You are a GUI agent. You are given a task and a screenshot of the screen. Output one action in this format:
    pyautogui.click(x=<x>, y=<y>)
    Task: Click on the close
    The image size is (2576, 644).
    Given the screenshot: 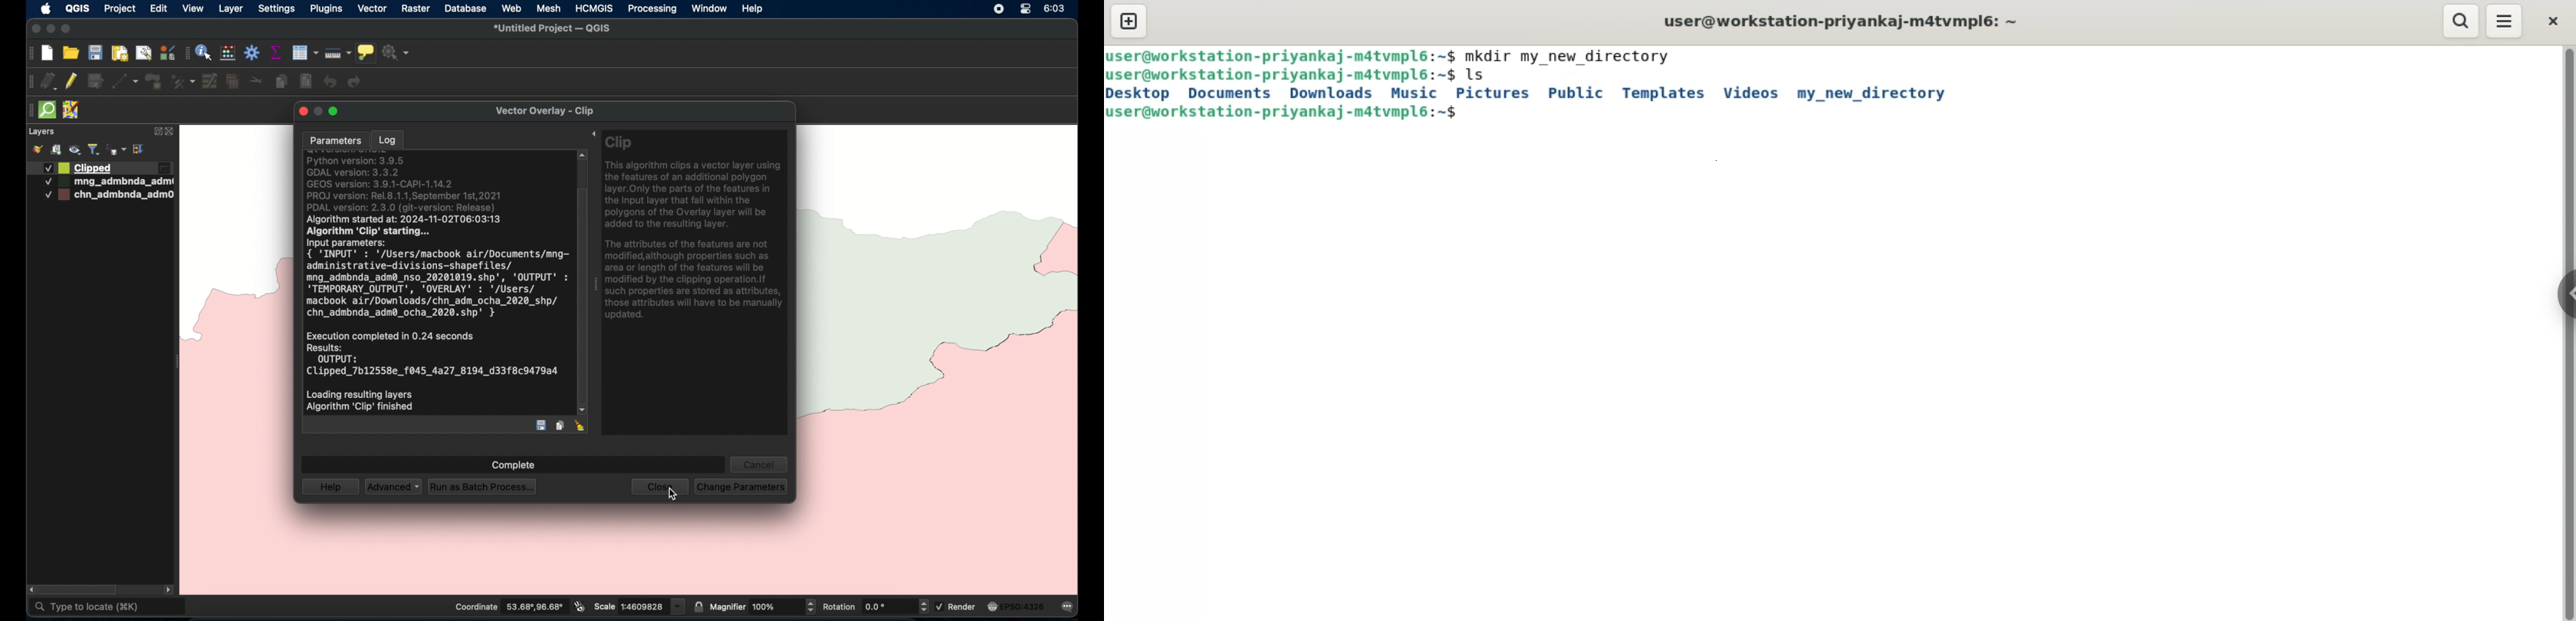 What is the action you would take?
    pyautogui.click(x=658, y=488)
    